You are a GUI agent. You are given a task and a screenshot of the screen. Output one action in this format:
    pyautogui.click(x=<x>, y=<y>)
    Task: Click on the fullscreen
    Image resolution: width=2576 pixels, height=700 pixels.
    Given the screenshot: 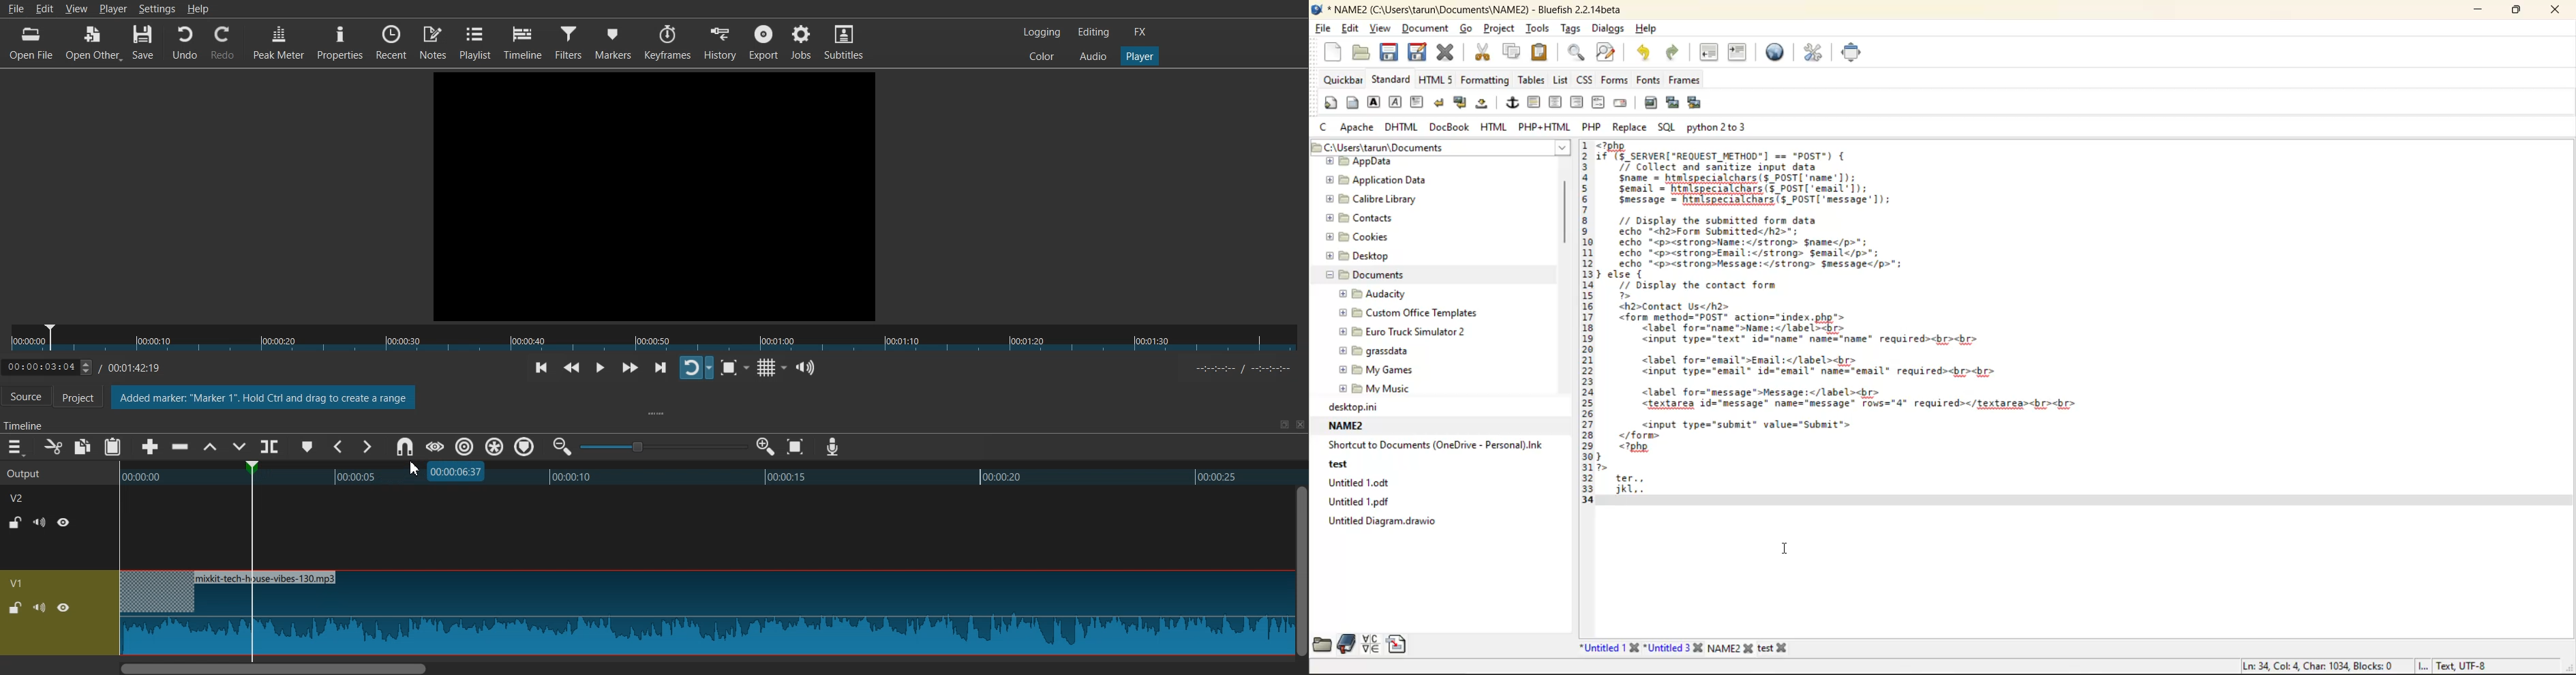 What is the action you would take?
    pyautogui.click(x=1856, y=53)
    